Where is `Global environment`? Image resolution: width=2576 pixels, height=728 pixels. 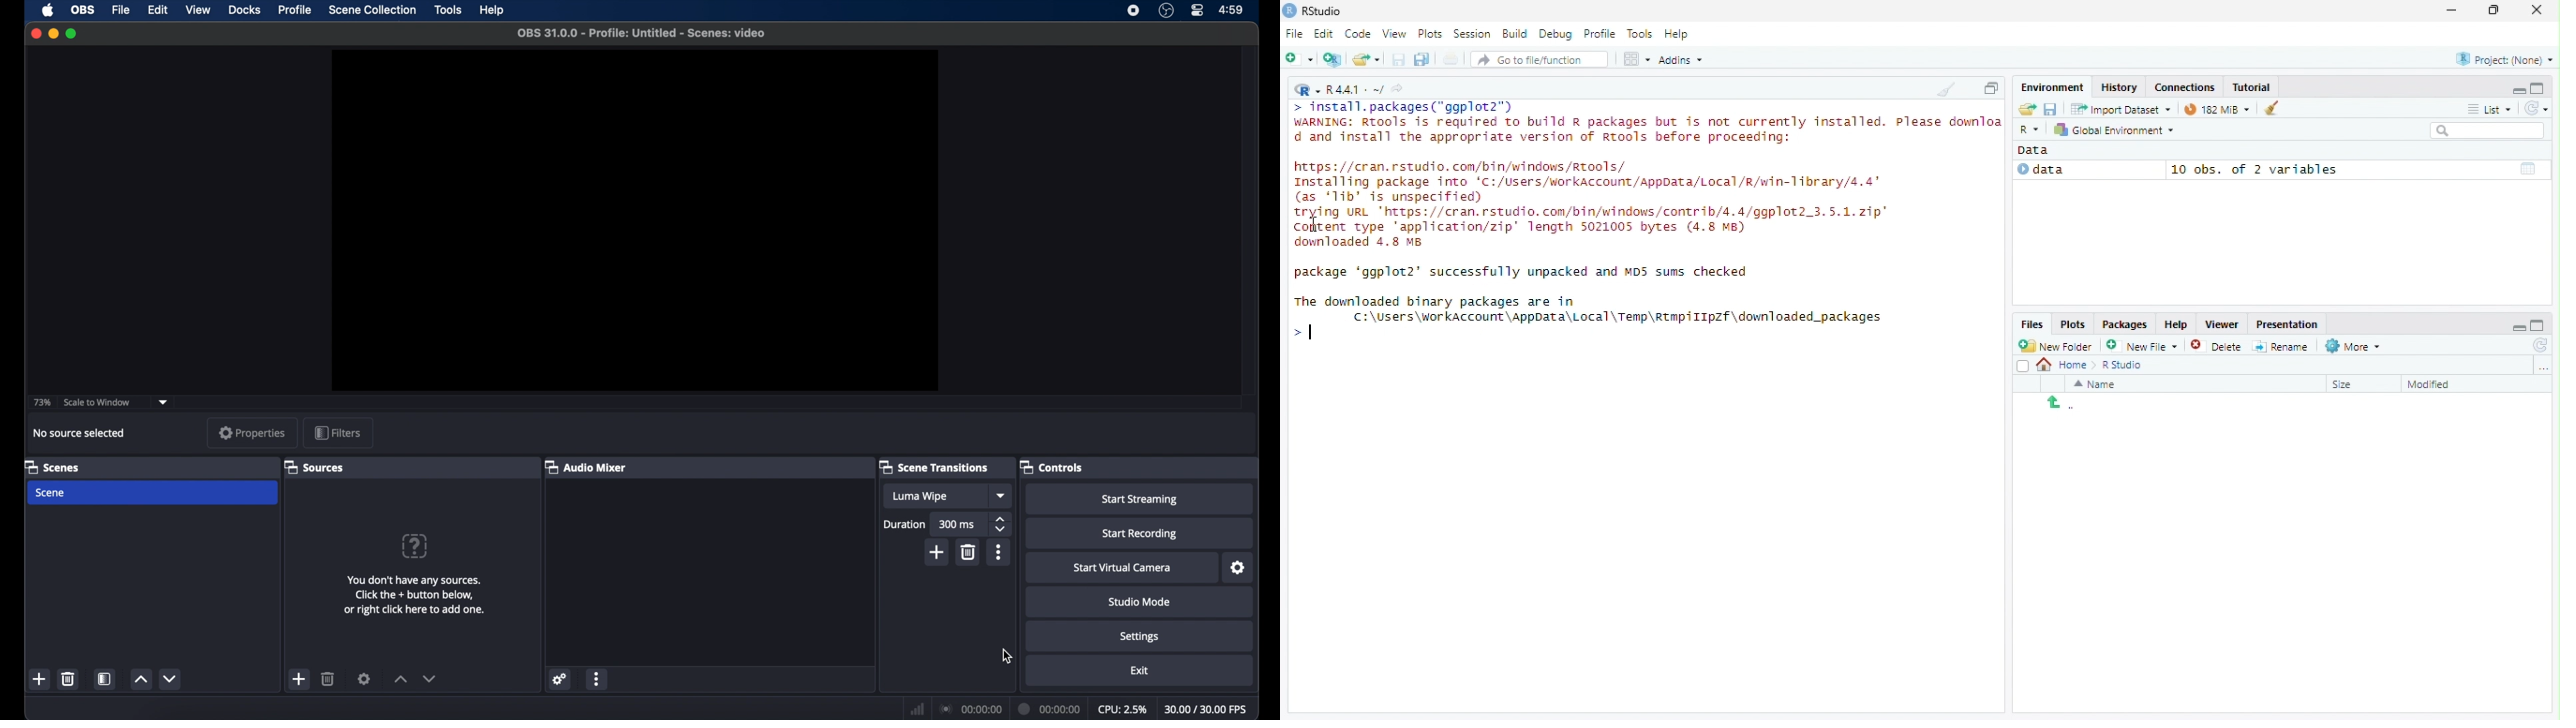
Global environment is located at coordinates (2115, 130).